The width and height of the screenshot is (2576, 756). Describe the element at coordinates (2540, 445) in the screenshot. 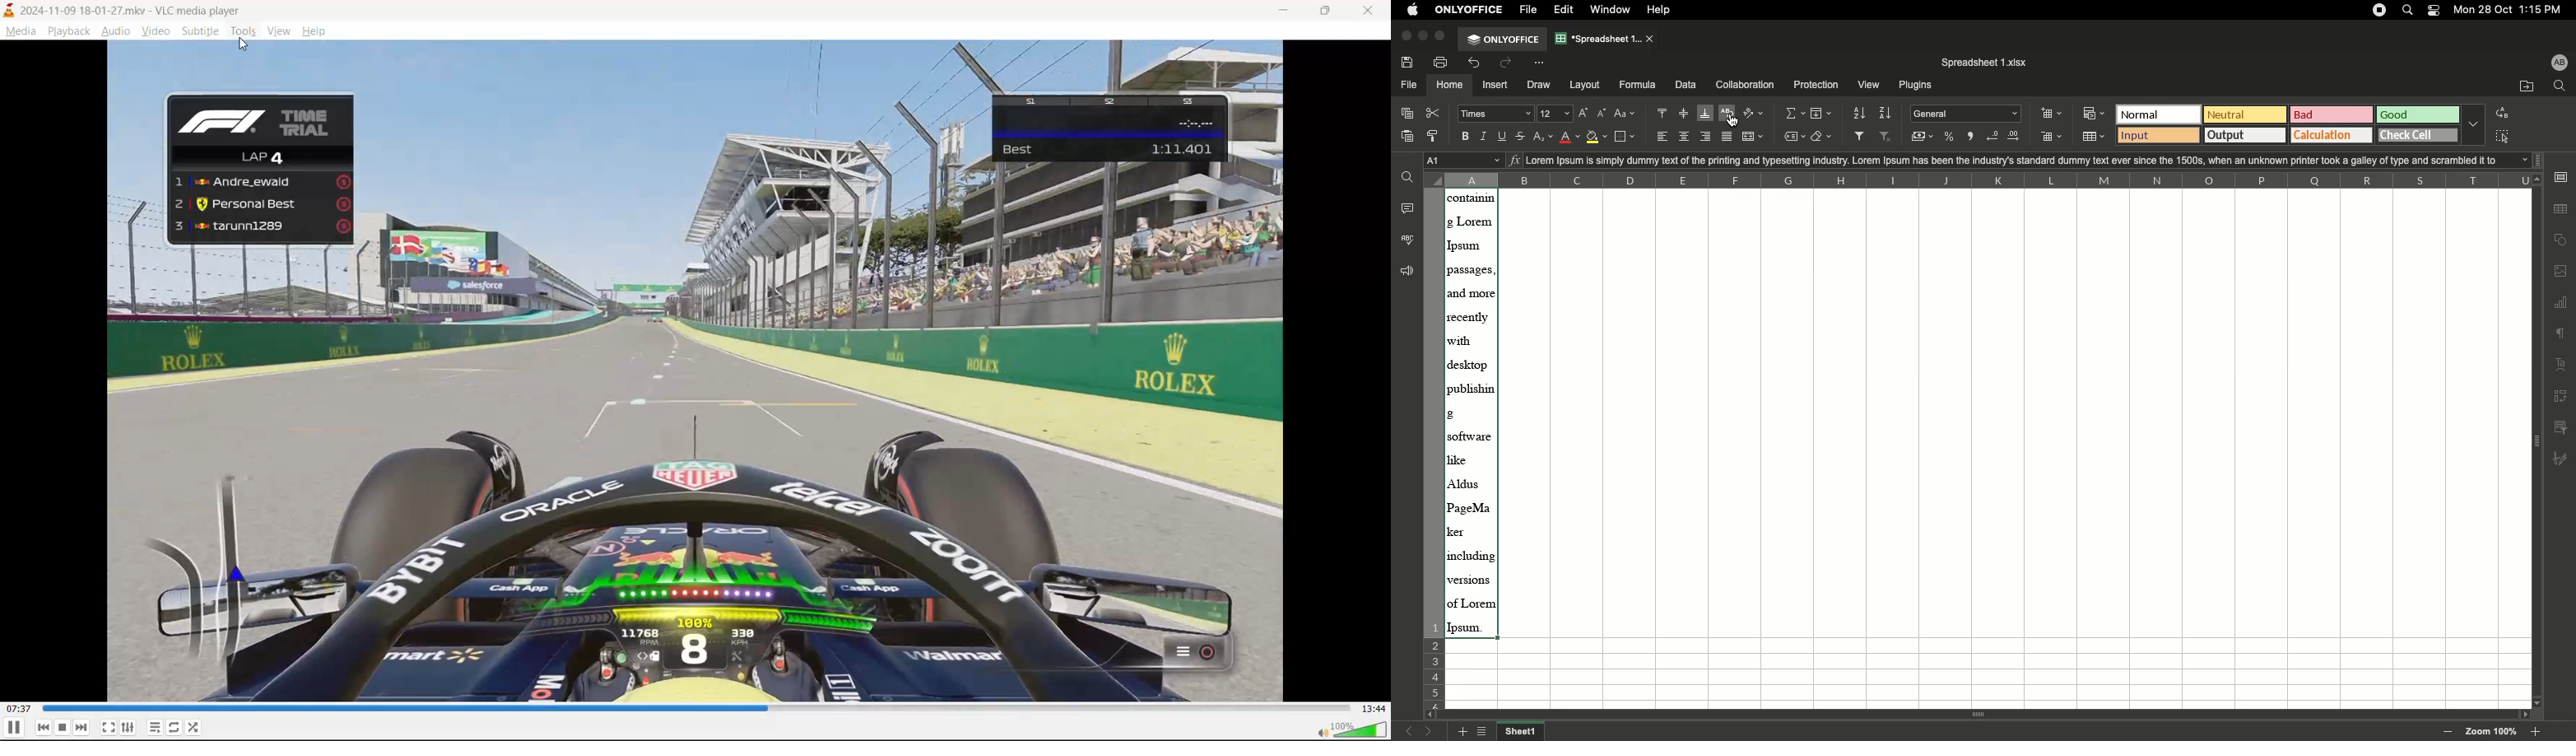

I see `vertical Scrollbar` at that location.